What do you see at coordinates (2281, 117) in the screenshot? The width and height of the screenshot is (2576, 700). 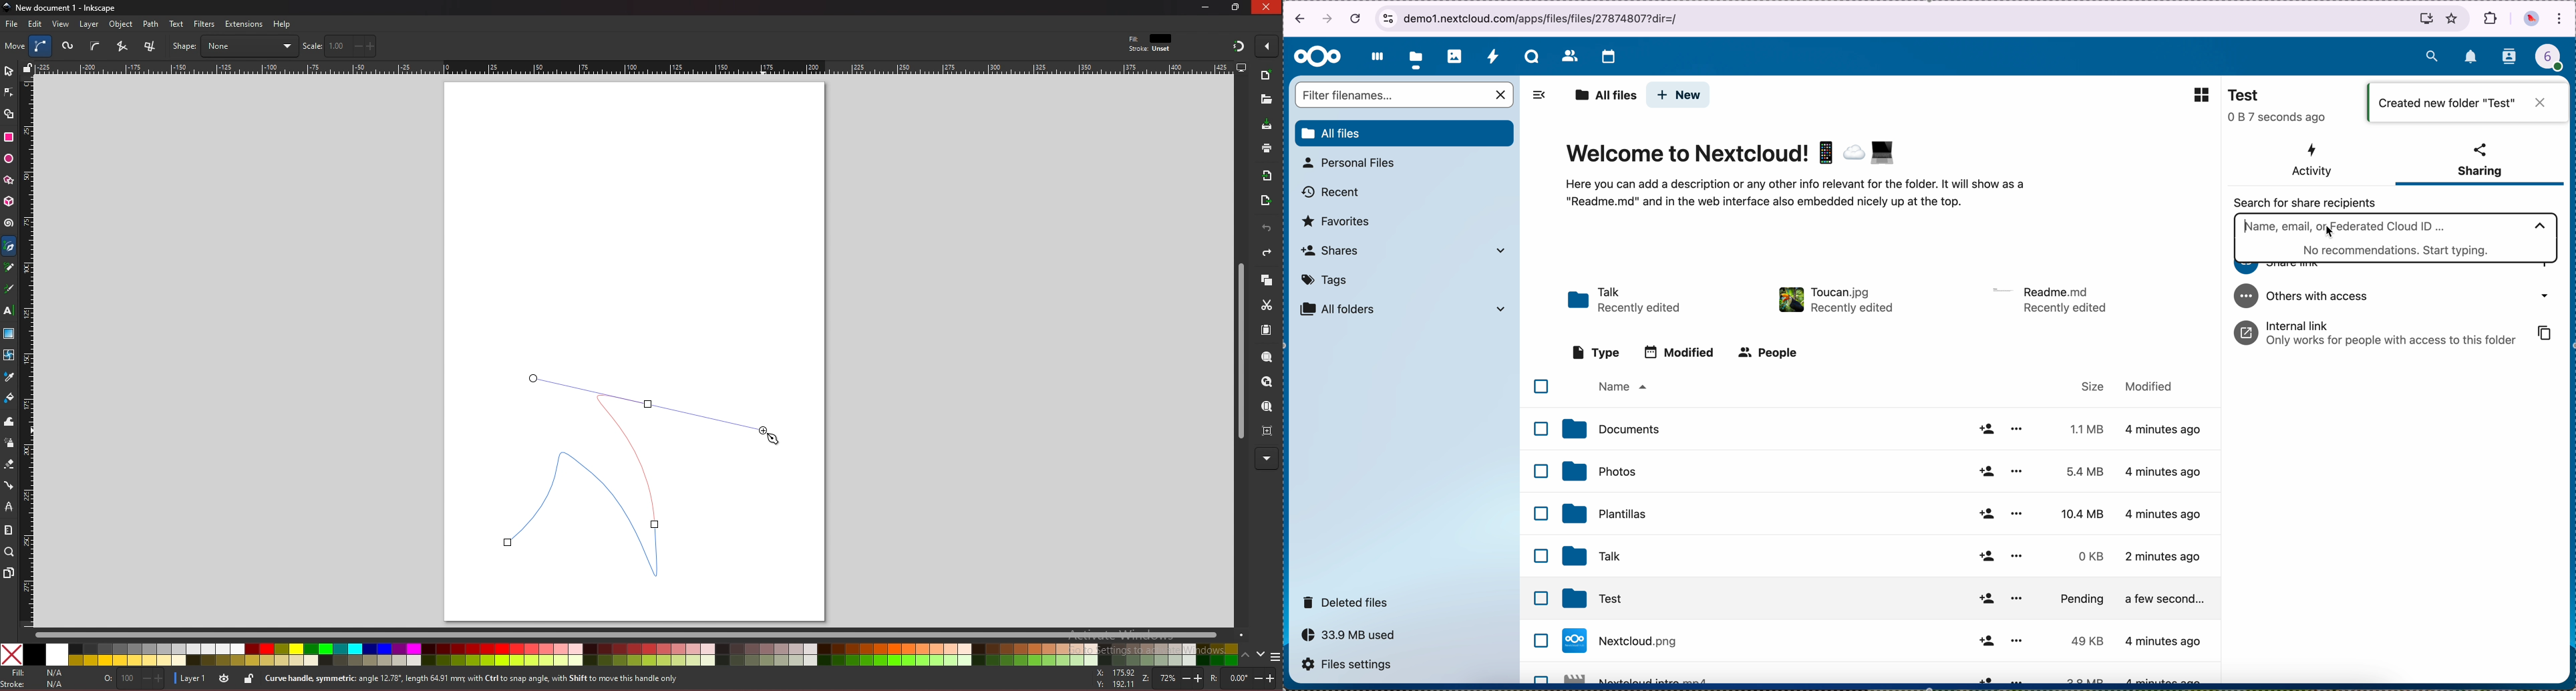 I see `seconds` at bounding box center [2281, 117].